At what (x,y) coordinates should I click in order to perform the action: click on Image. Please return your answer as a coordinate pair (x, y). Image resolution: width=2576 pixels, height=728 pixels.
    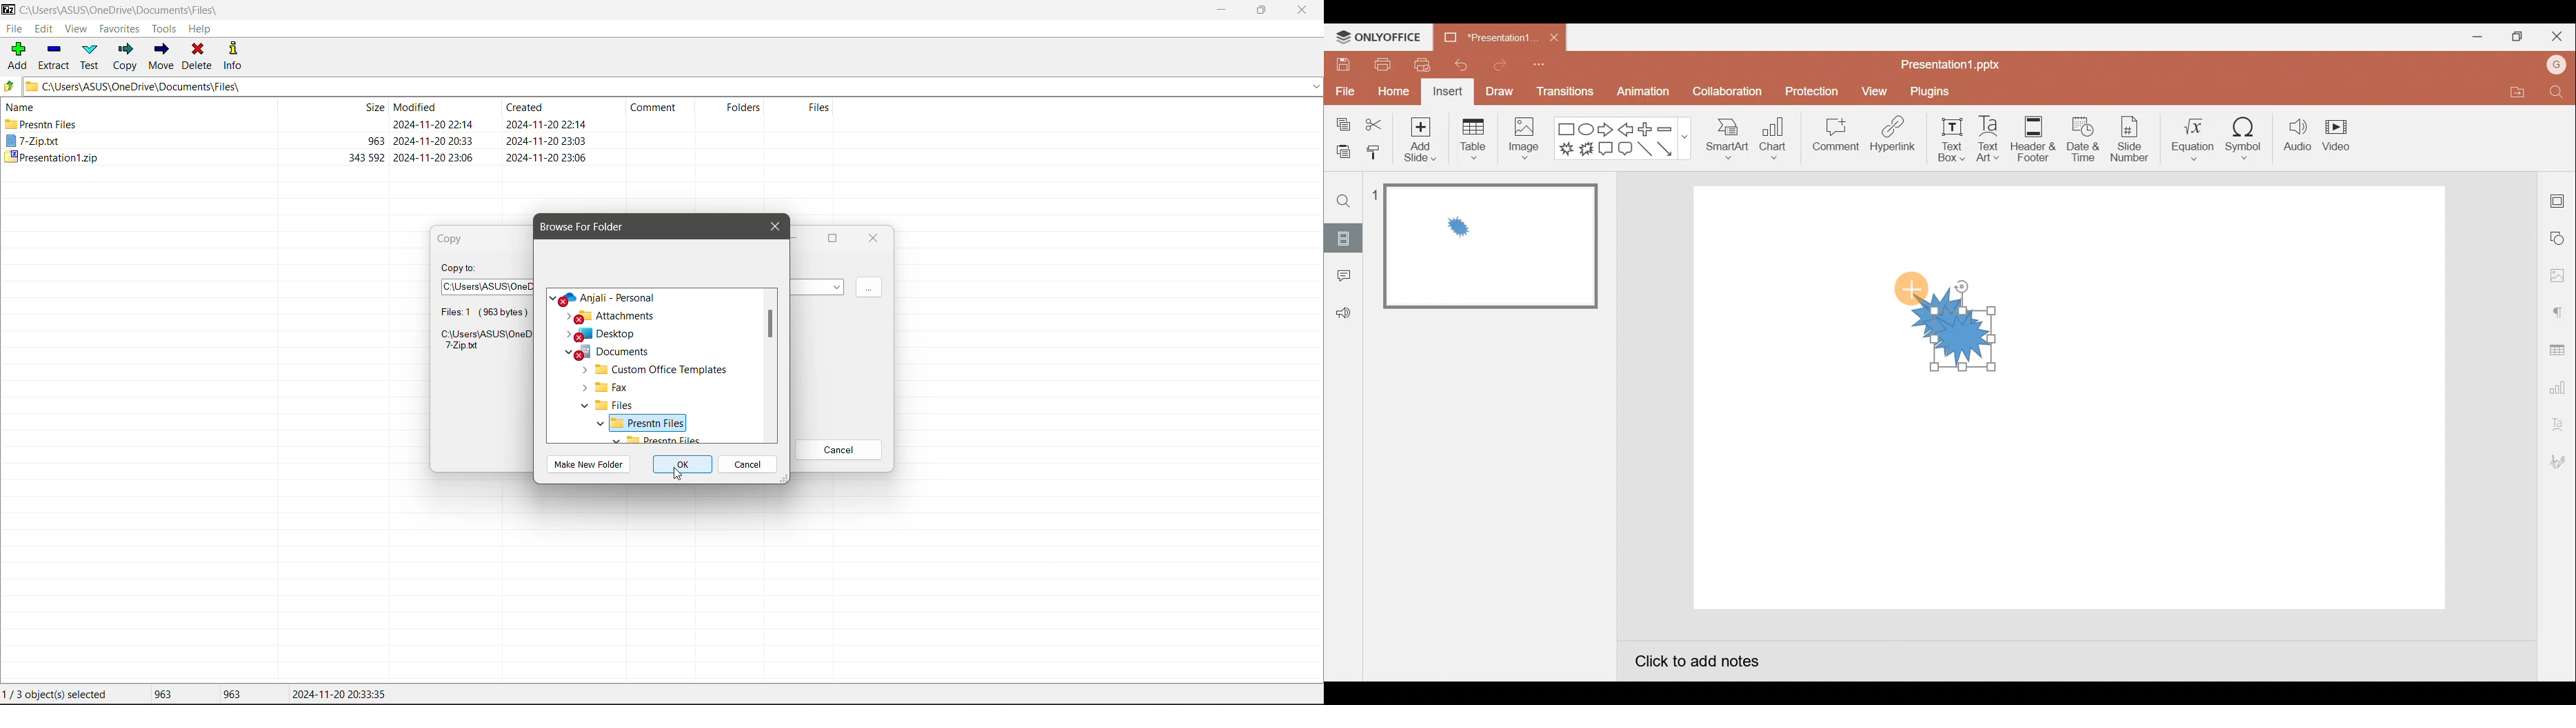
    Looking at the image, I should click on (1528, 140).